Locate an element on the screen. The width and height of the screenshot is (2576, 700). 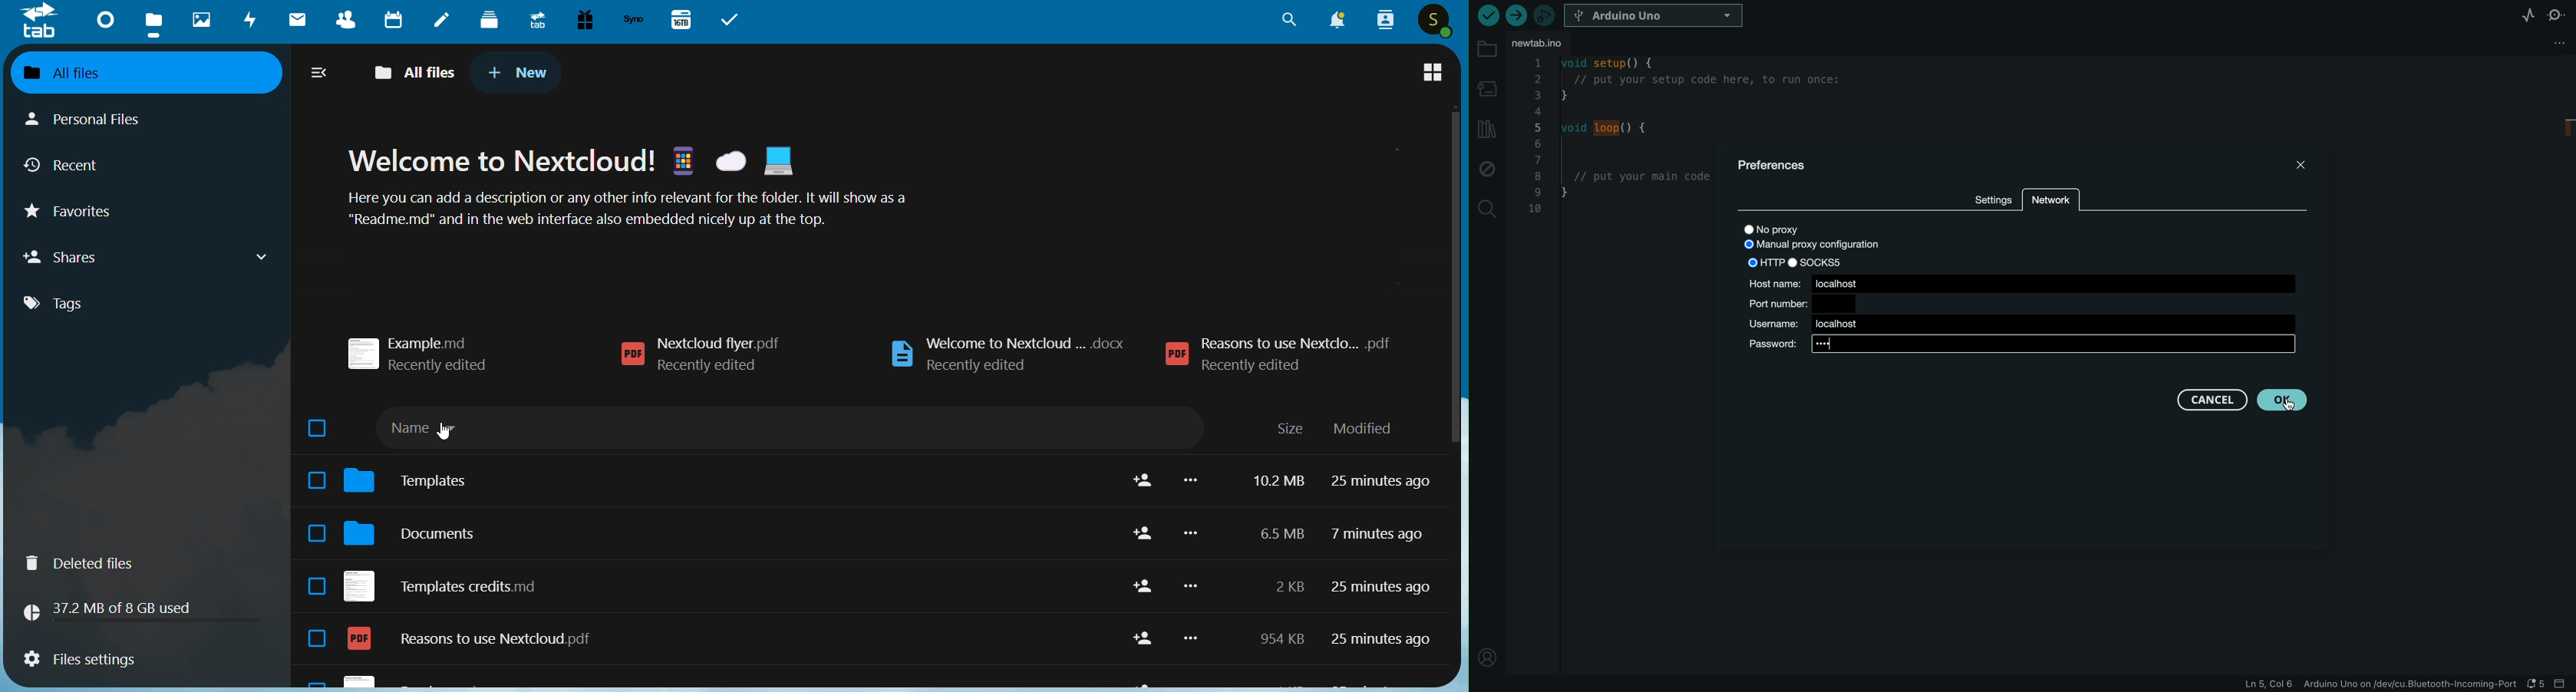
reasons to use nextcloud.pdf is located at coordinates (483, 640).